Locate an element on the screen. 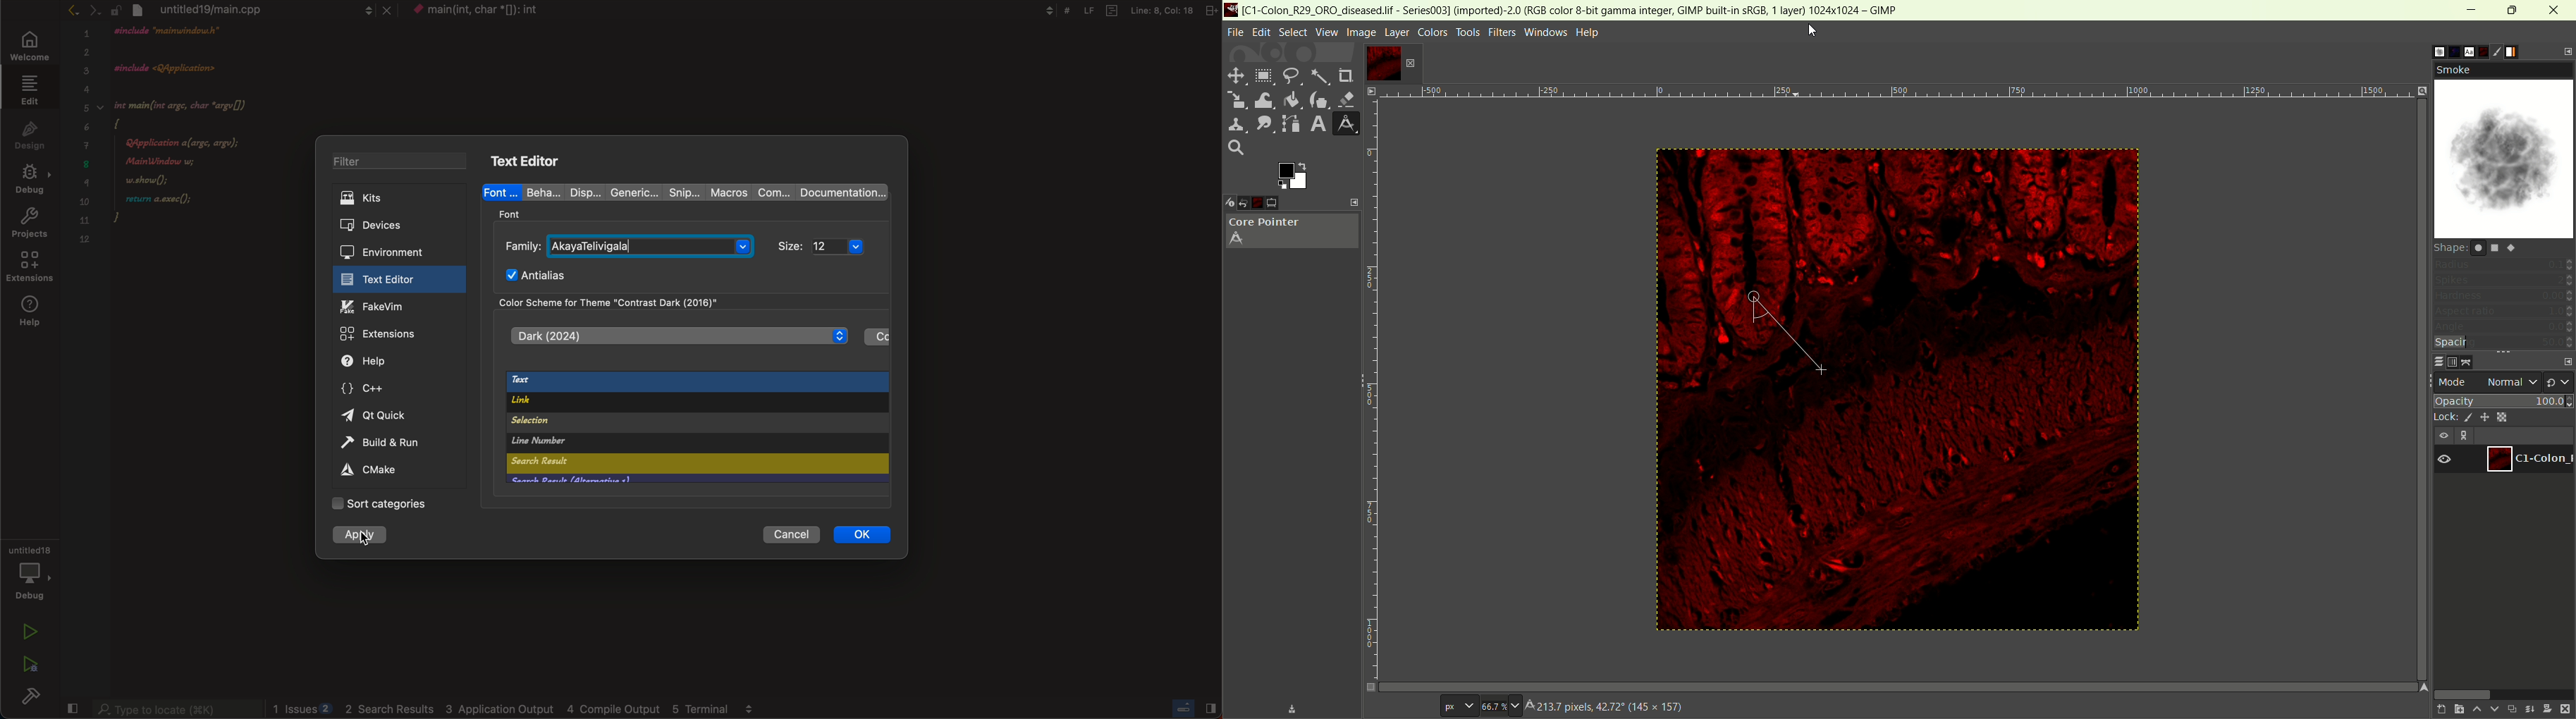  filter is located at coordinates (401, 160).